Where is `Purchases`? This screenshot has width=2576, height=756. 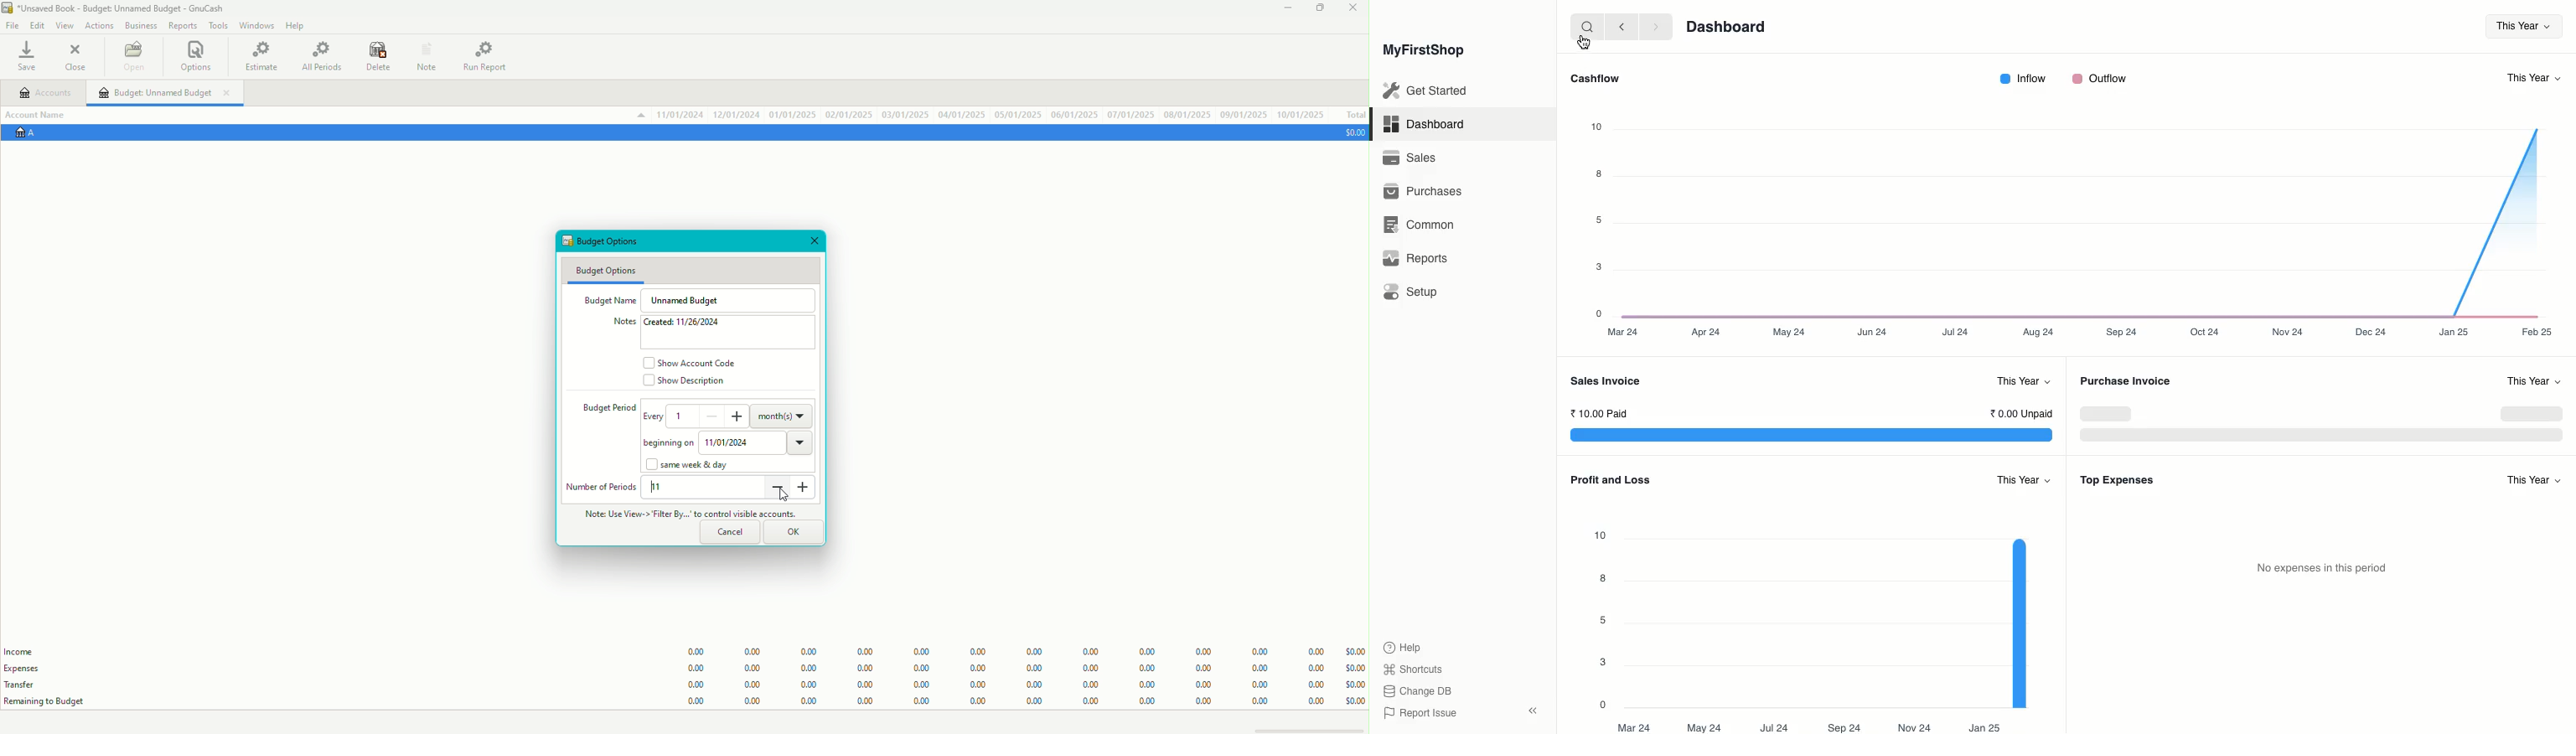 Purchases is located at coordinates (1427, 192).